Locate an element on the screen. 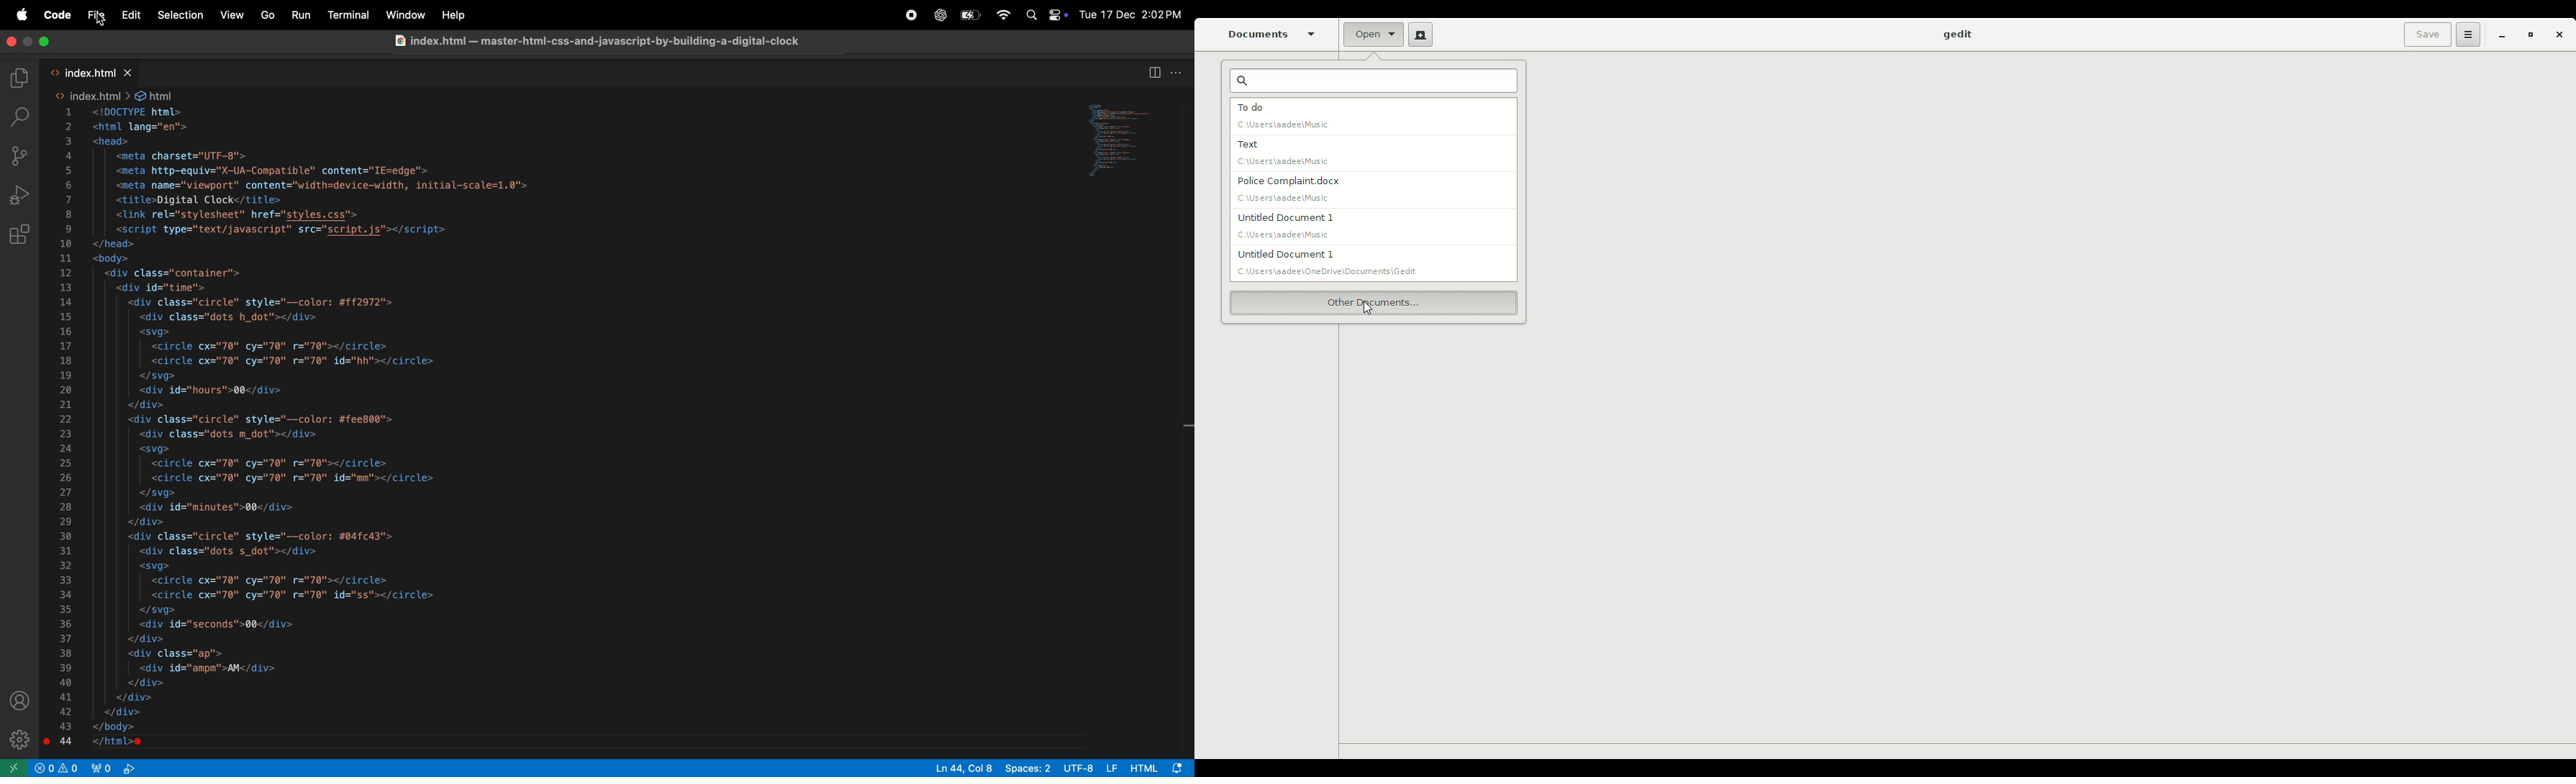  selections is located at coordinates (182, 16).